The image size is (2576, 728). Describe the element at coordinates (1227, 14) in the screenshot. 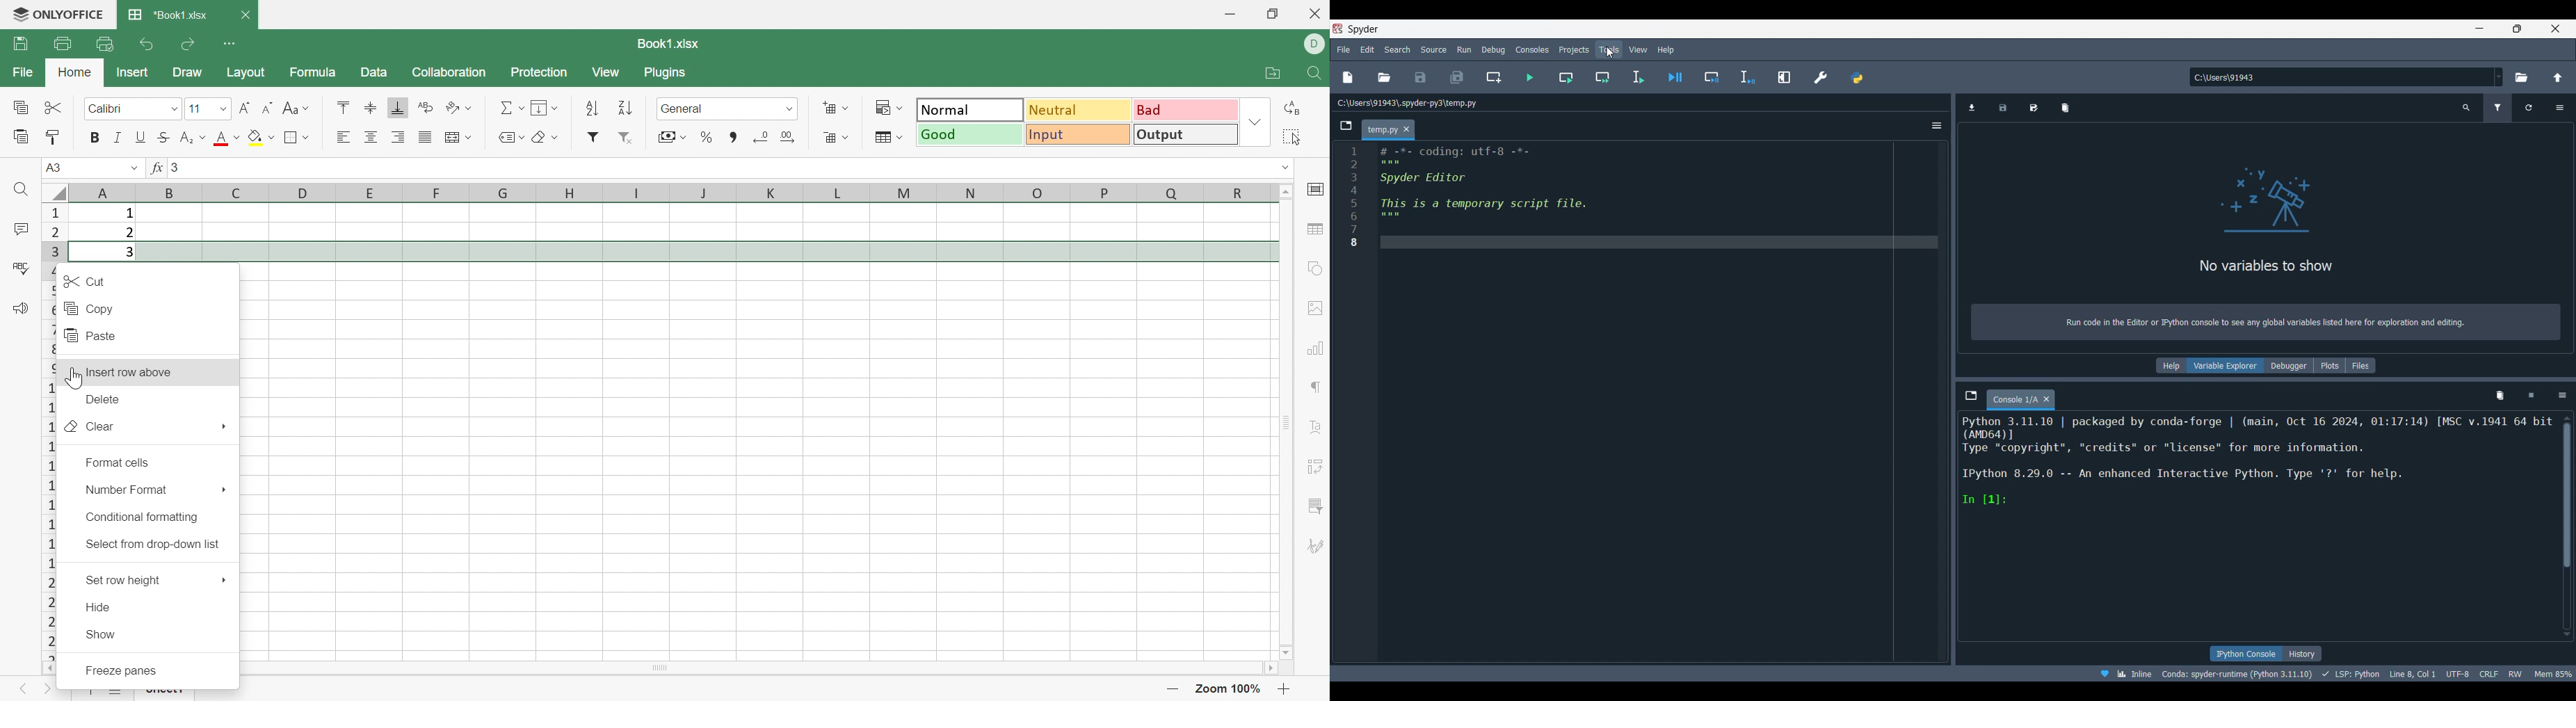

I see `Minimize` at that location.